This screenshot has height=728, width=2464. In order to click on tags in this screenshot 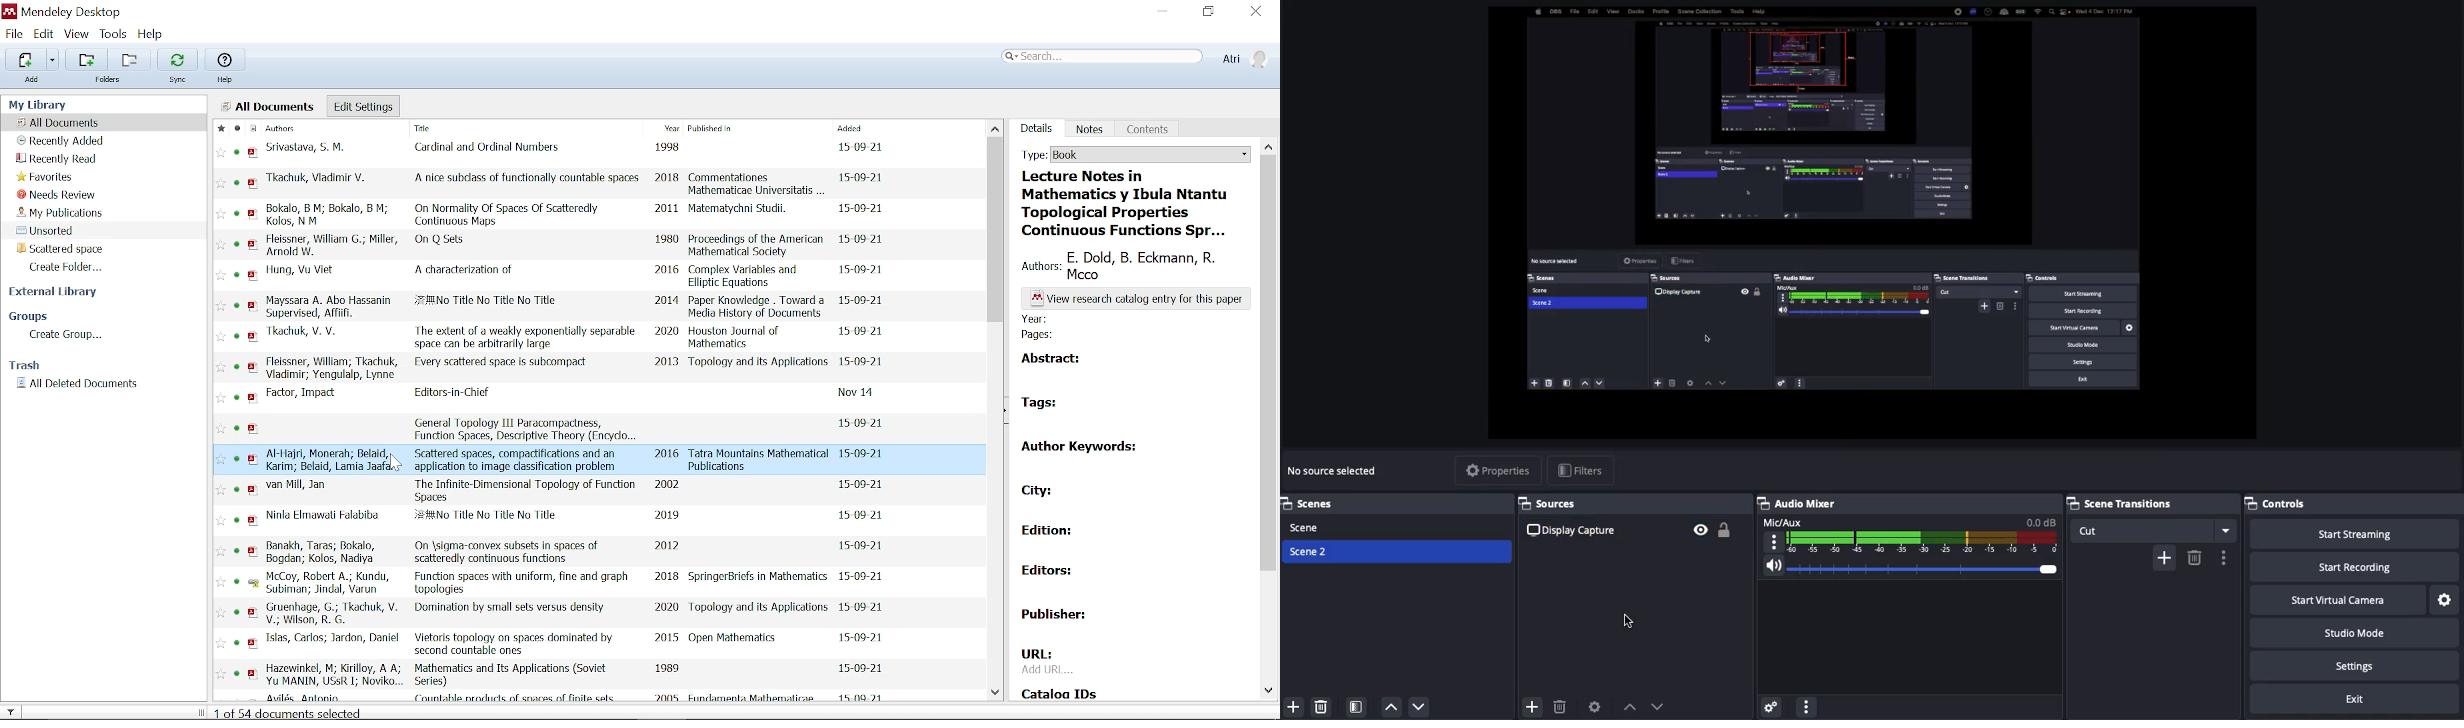, I will do `click(1046, 400)`.